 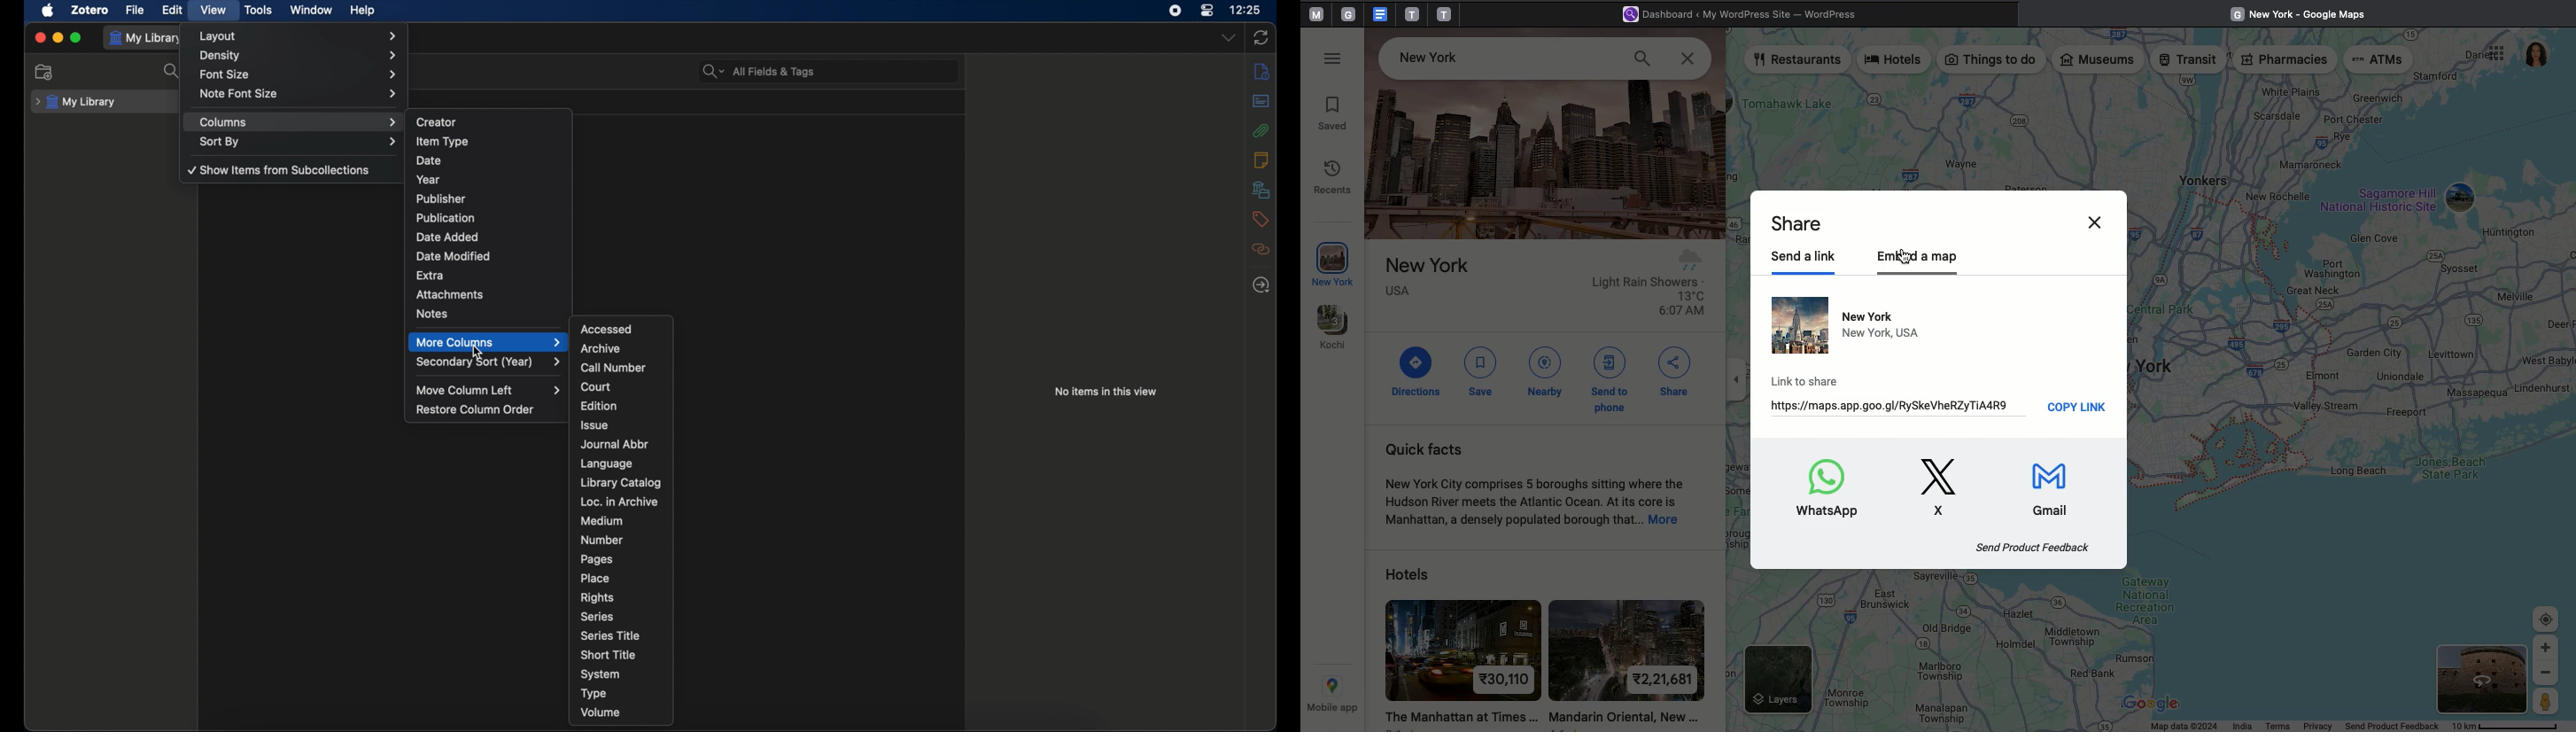 What do you see at coordinates (2483, 679) in the screenshot?
I see `Satelite` at bounding box center [2483, 679].